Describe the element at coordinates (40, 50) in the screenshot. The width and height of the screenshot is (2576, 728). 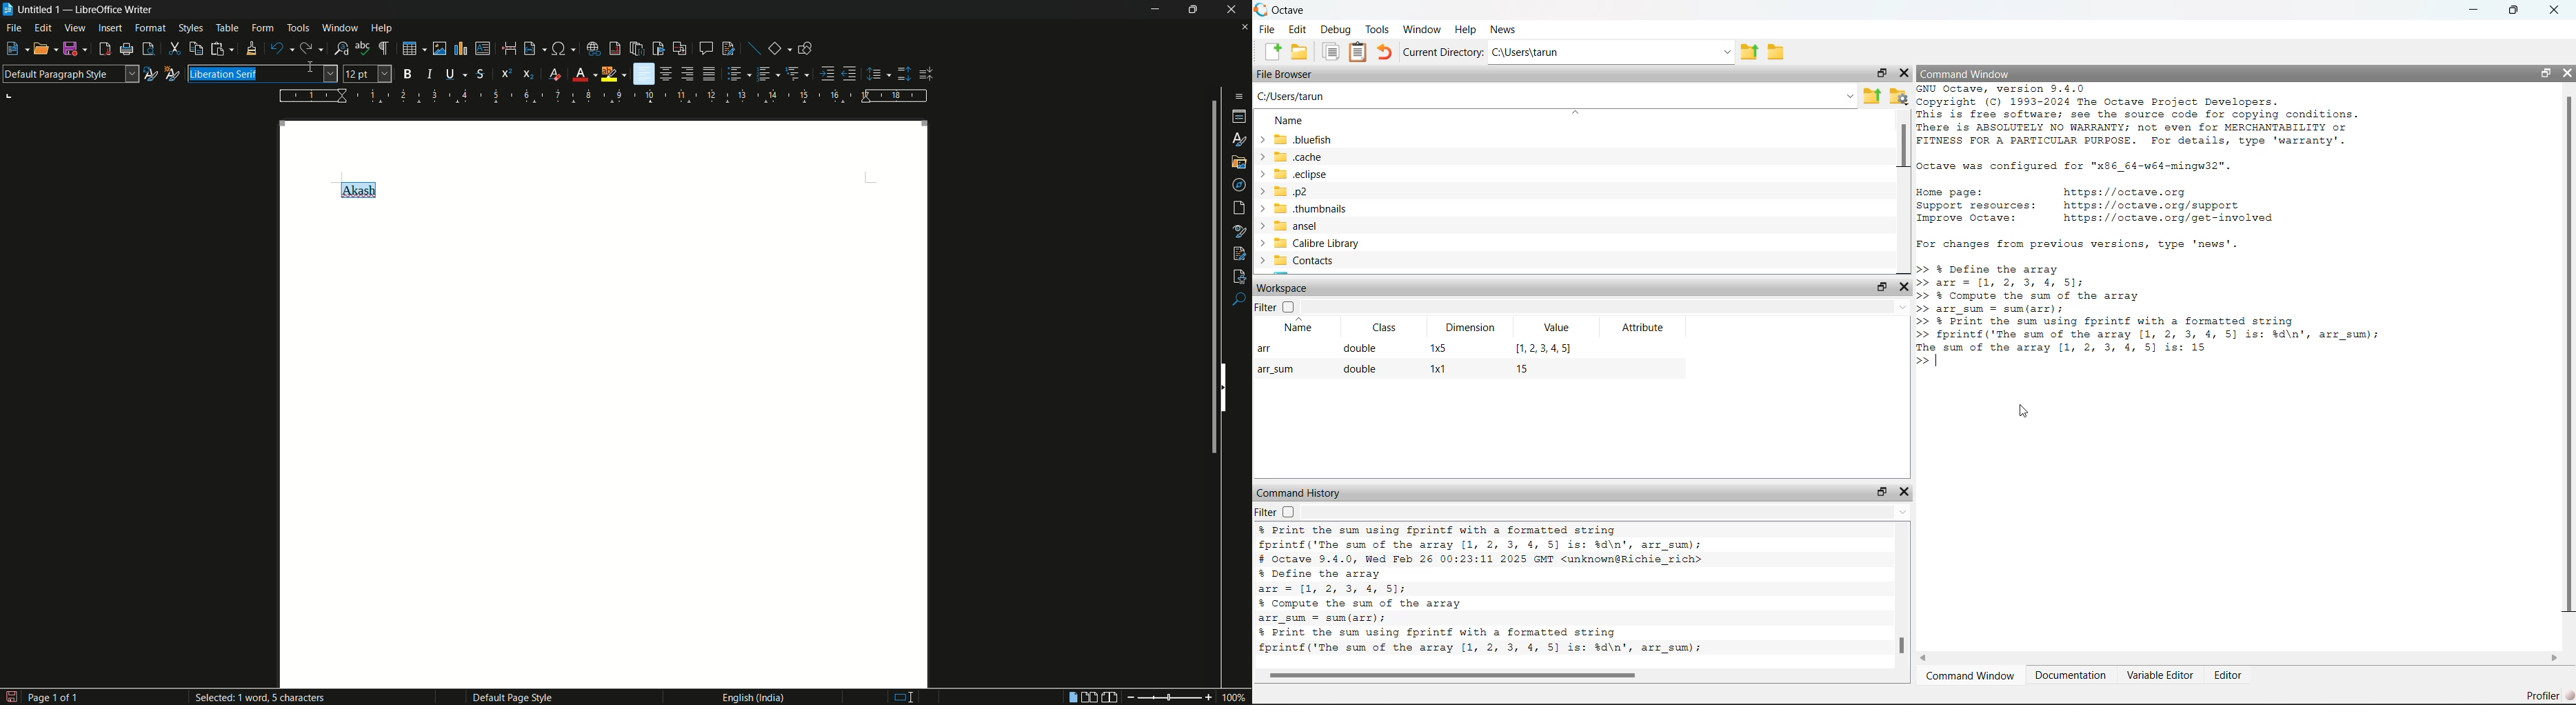
I see `open file` at that location.